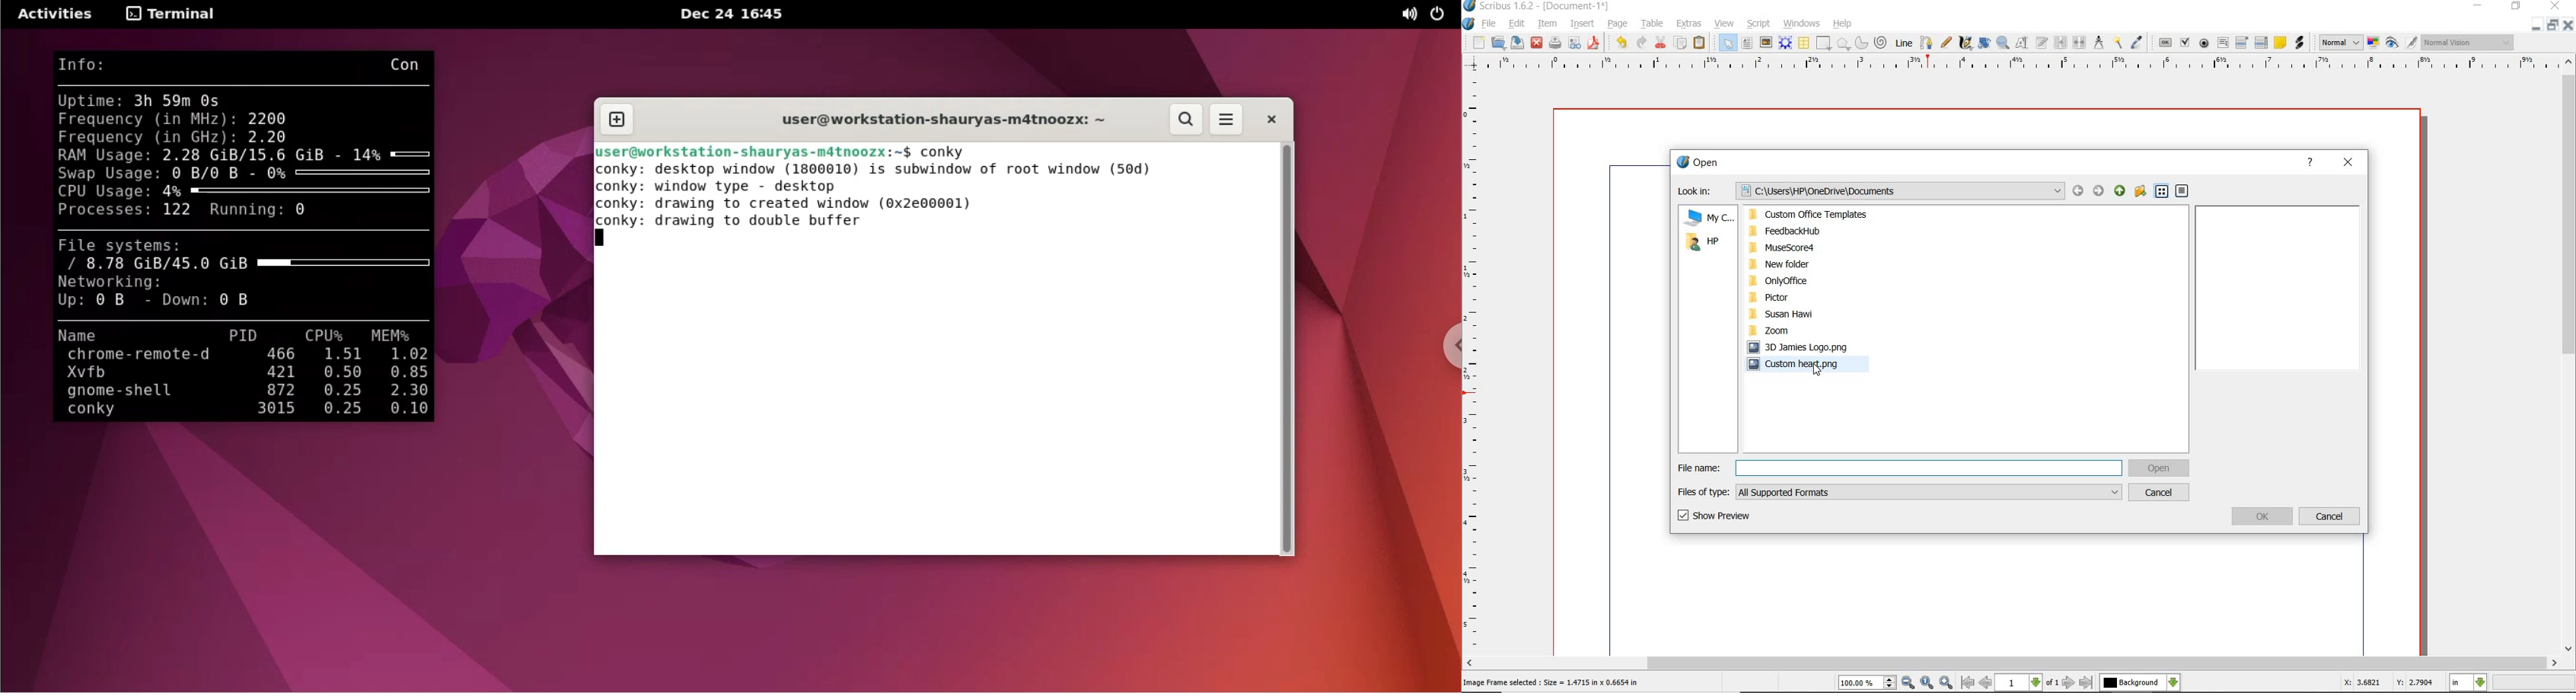  Describe the element at coordinates (2568, 25) in the screenshot. I see `close` at that location.